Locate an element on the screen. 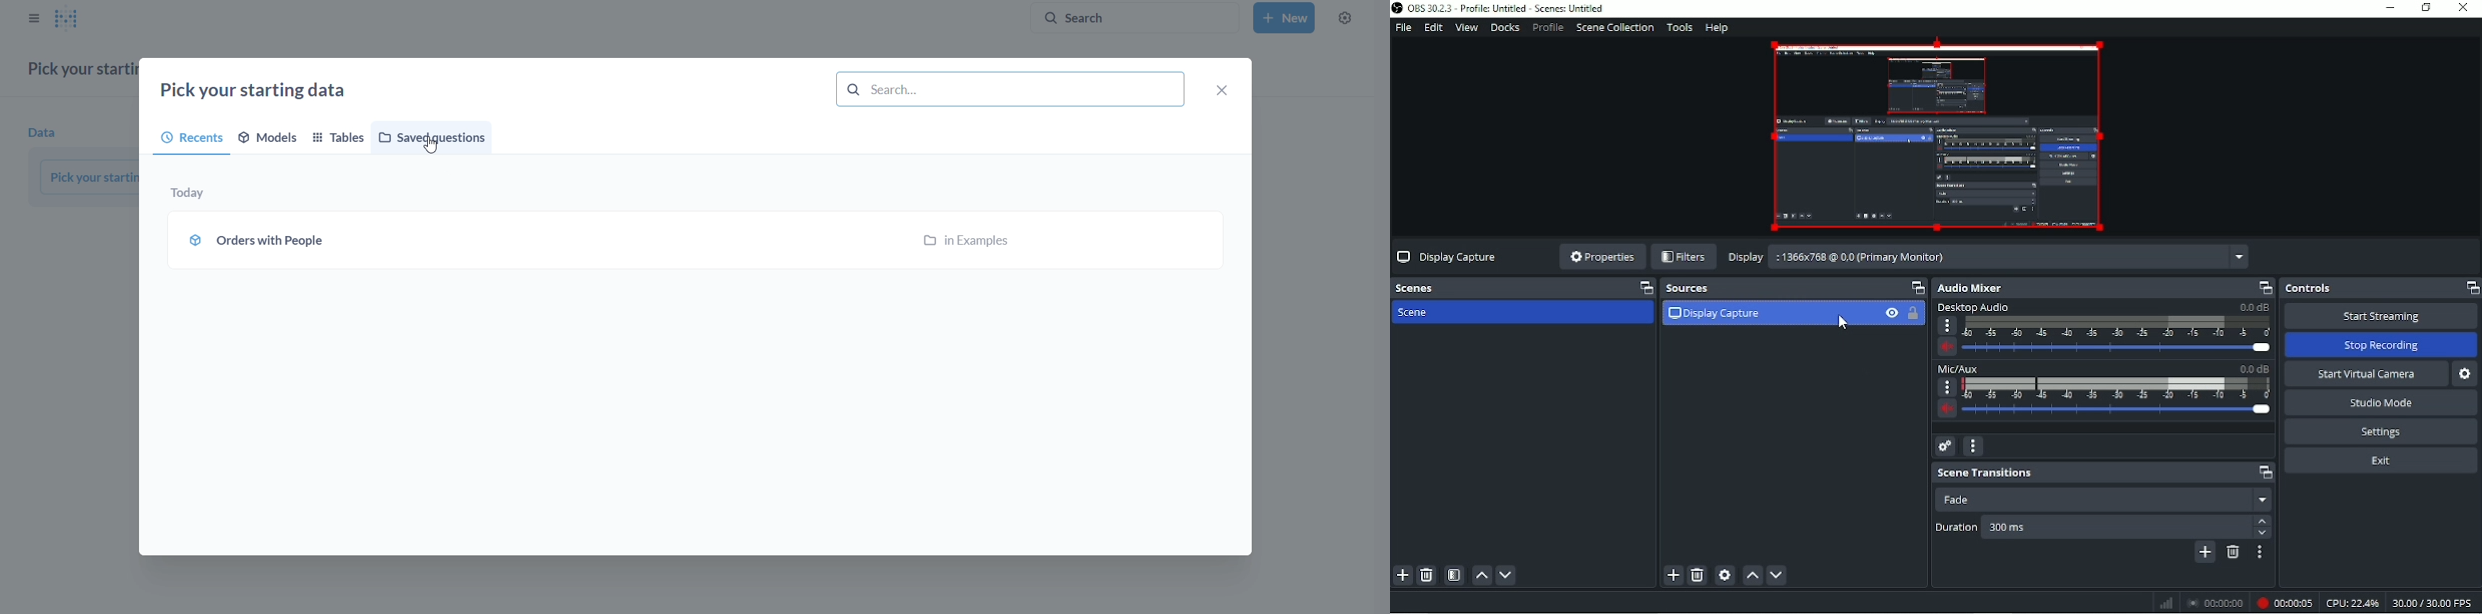 The image size is (2492, 616). Remove configurable transition is located at coordinates (2233, 554).